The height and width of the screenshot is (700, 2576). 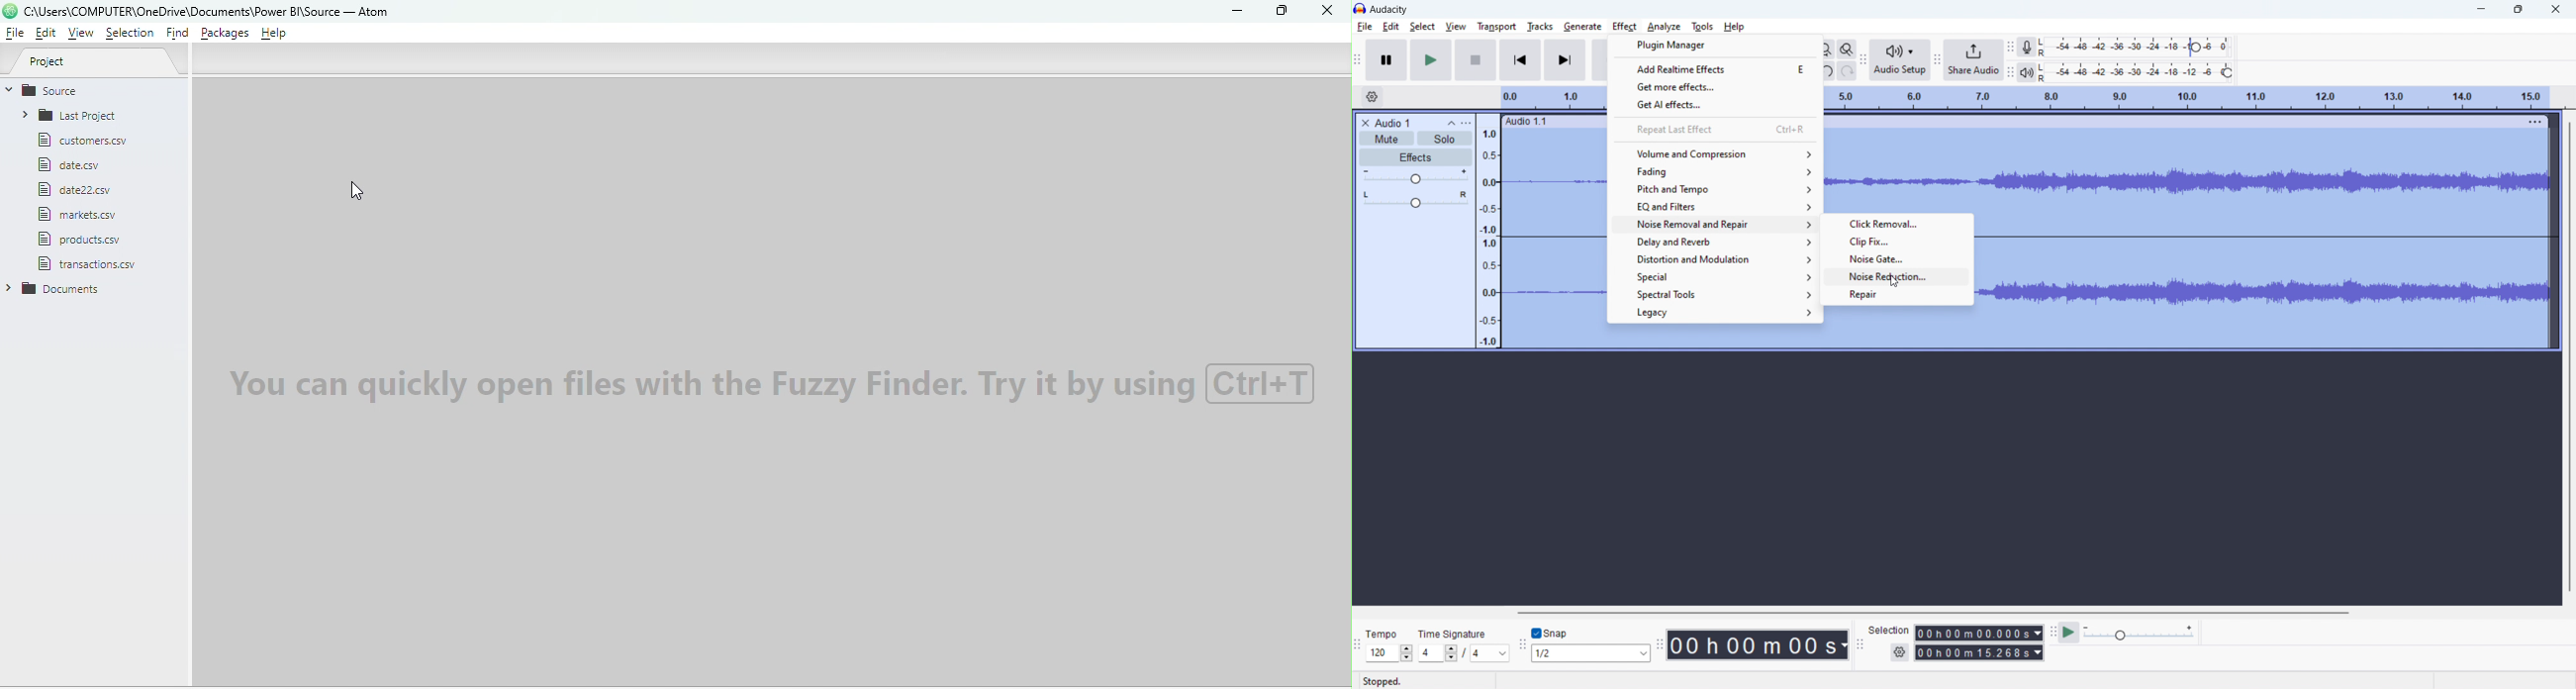 I want to click on redo, so click(x=1847, y=70).